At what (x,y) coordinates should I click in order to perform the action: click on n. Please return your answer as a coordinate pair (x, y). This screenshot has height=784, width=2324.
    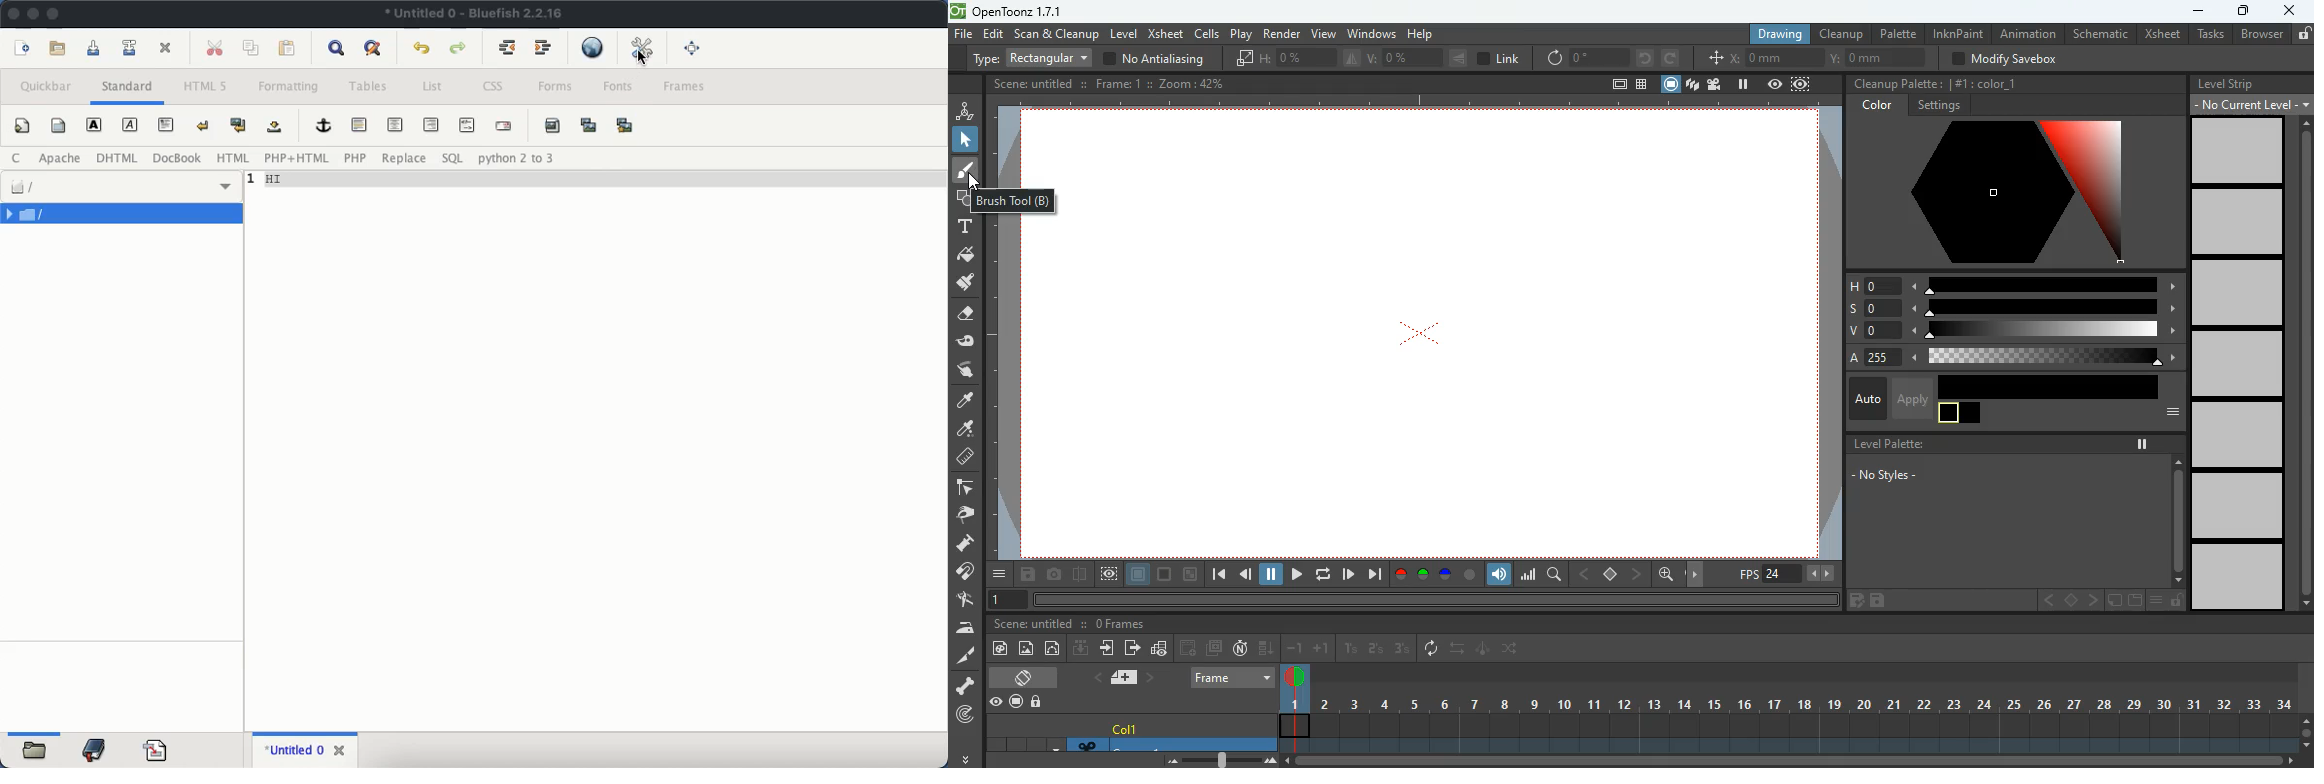
    Looking at the image, I should click on (1240, 648).